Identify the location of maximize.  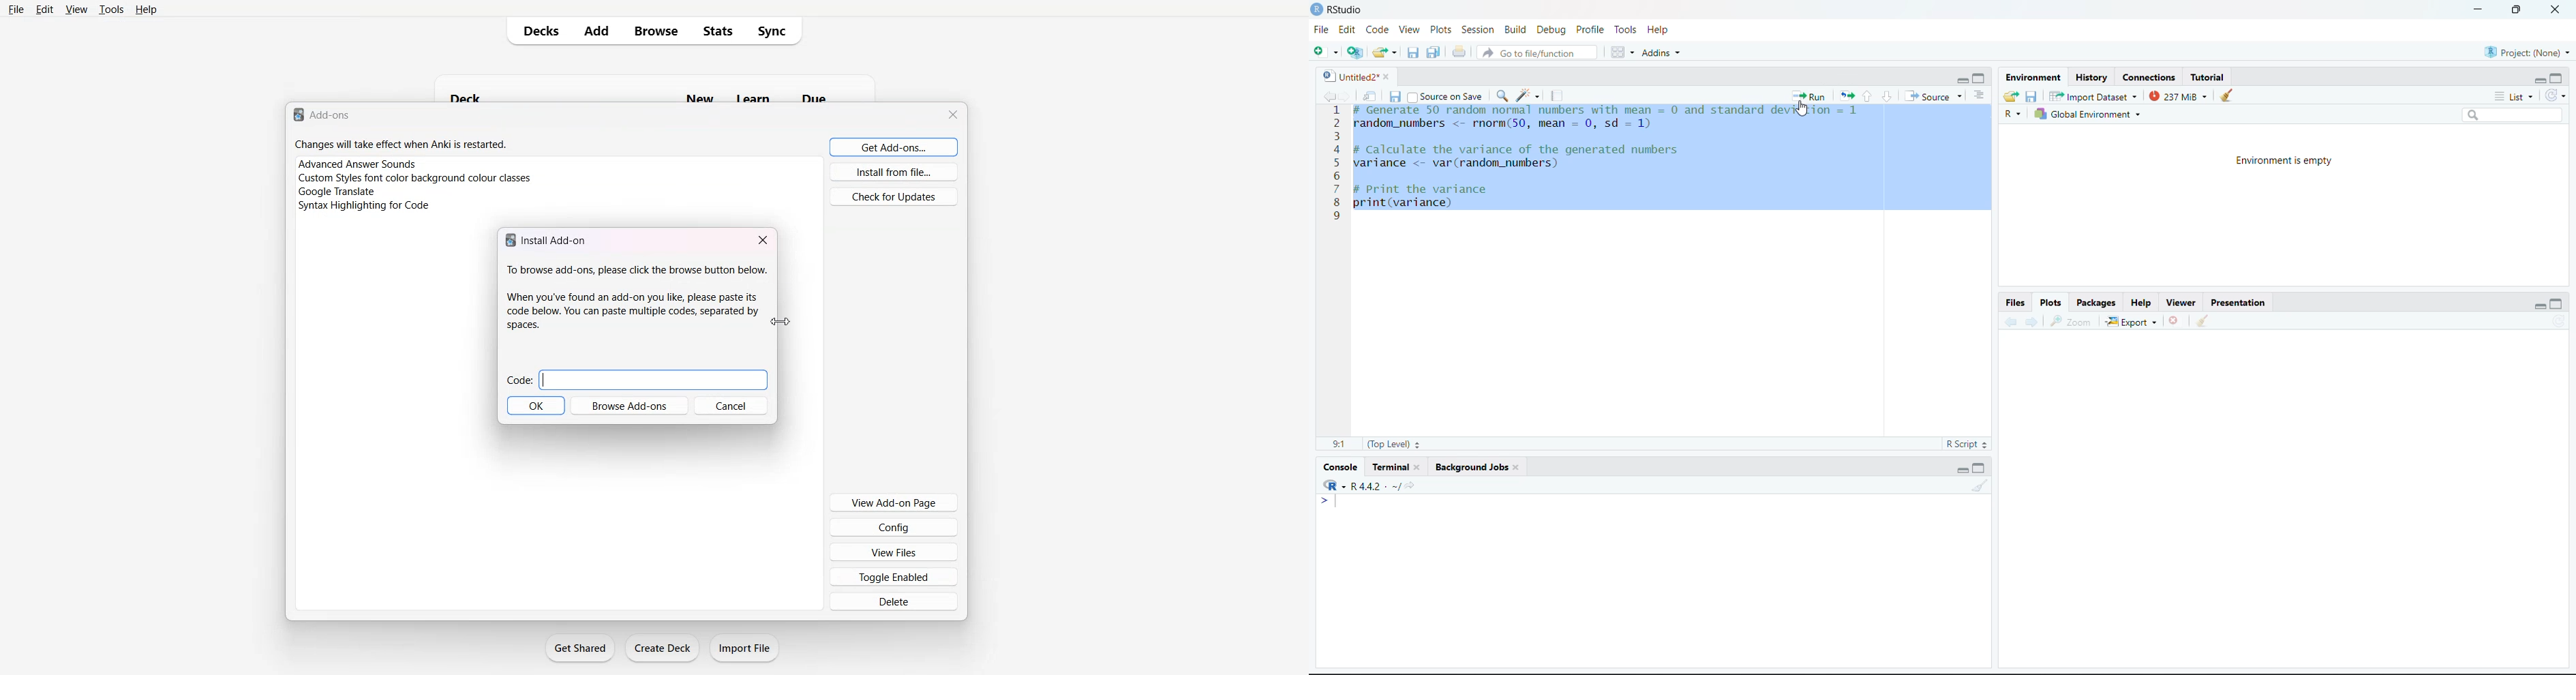
(1980, 468).